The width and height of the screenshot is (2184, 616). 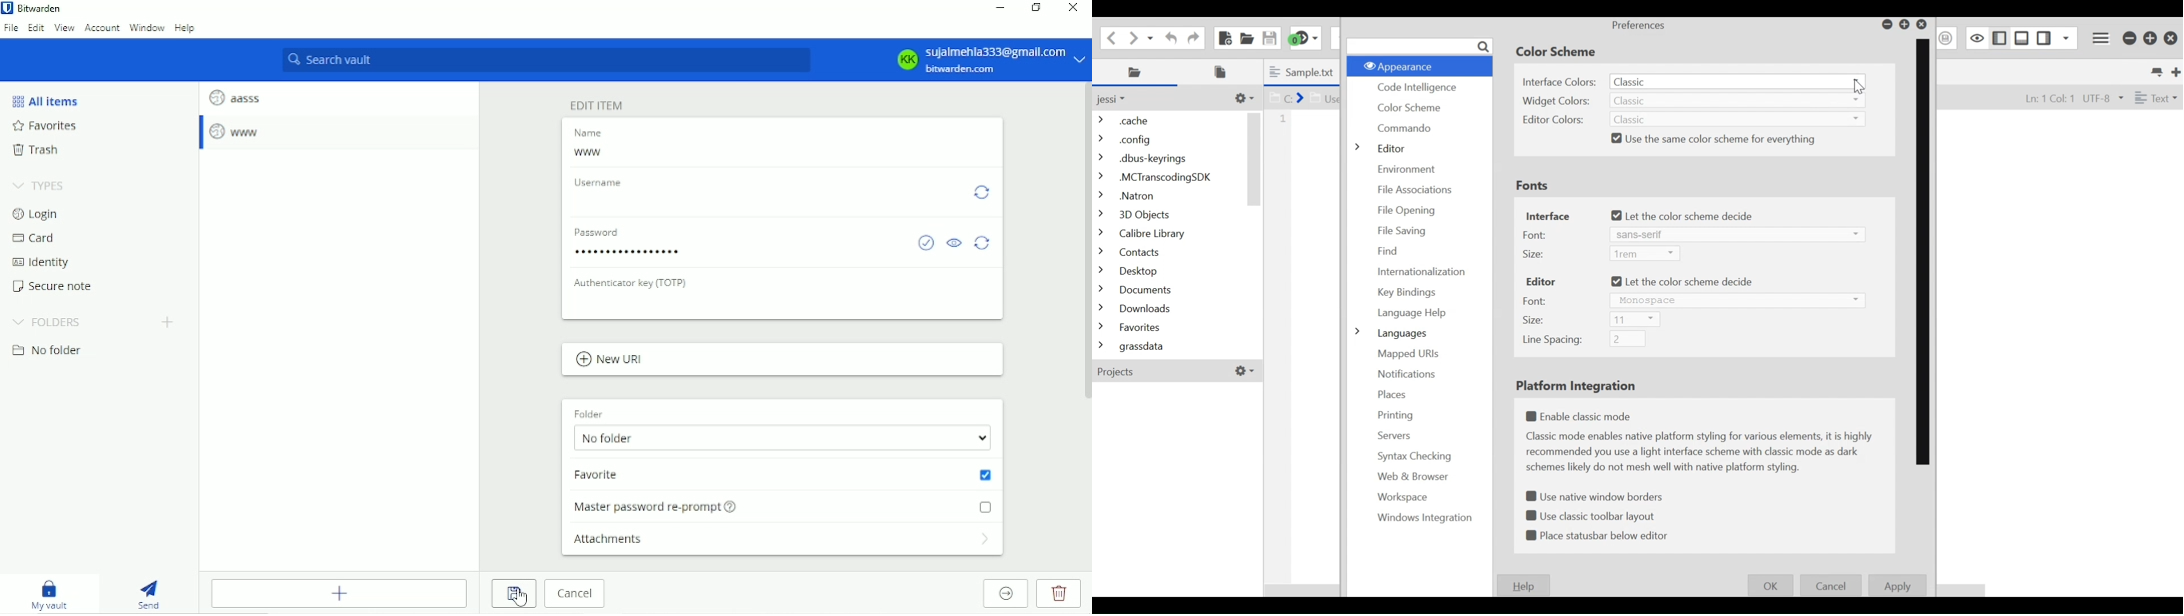 What do you see at coordinates (44, 100) in the screenshot?
I see `All items` at bounding box center [44, 100].